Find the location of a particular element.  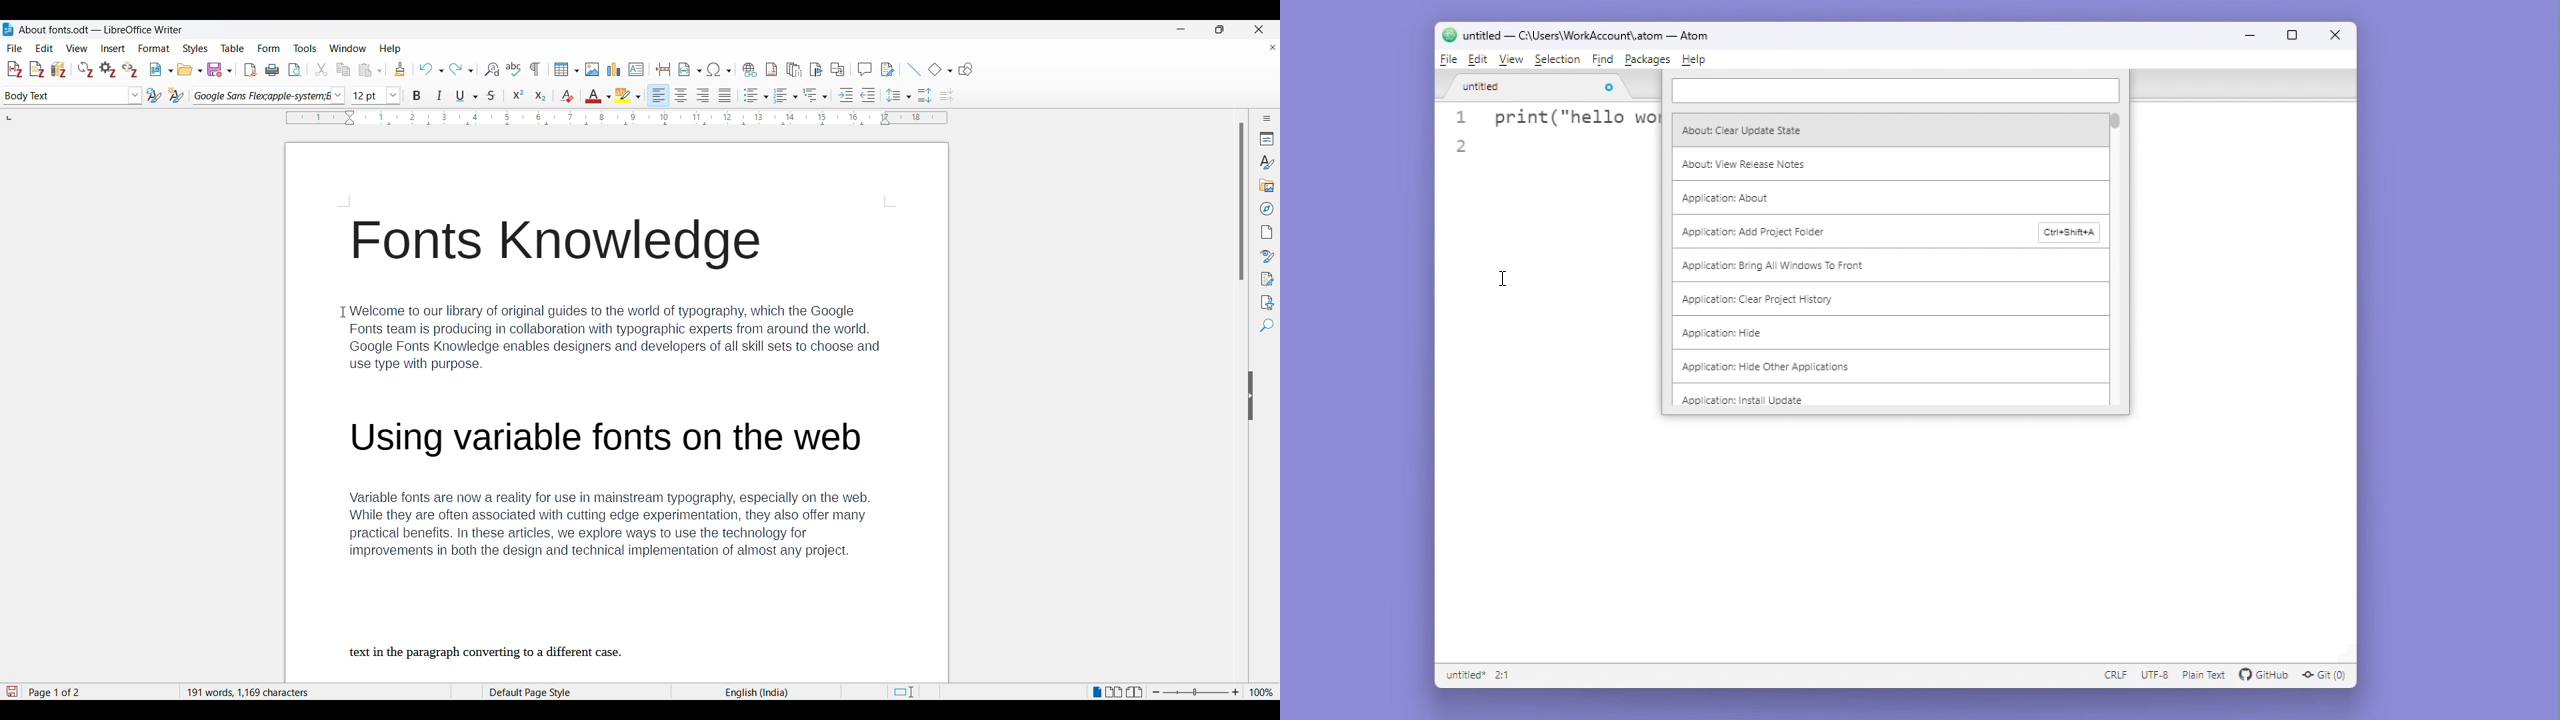

Refresh  is located at coordinates (85, 69).